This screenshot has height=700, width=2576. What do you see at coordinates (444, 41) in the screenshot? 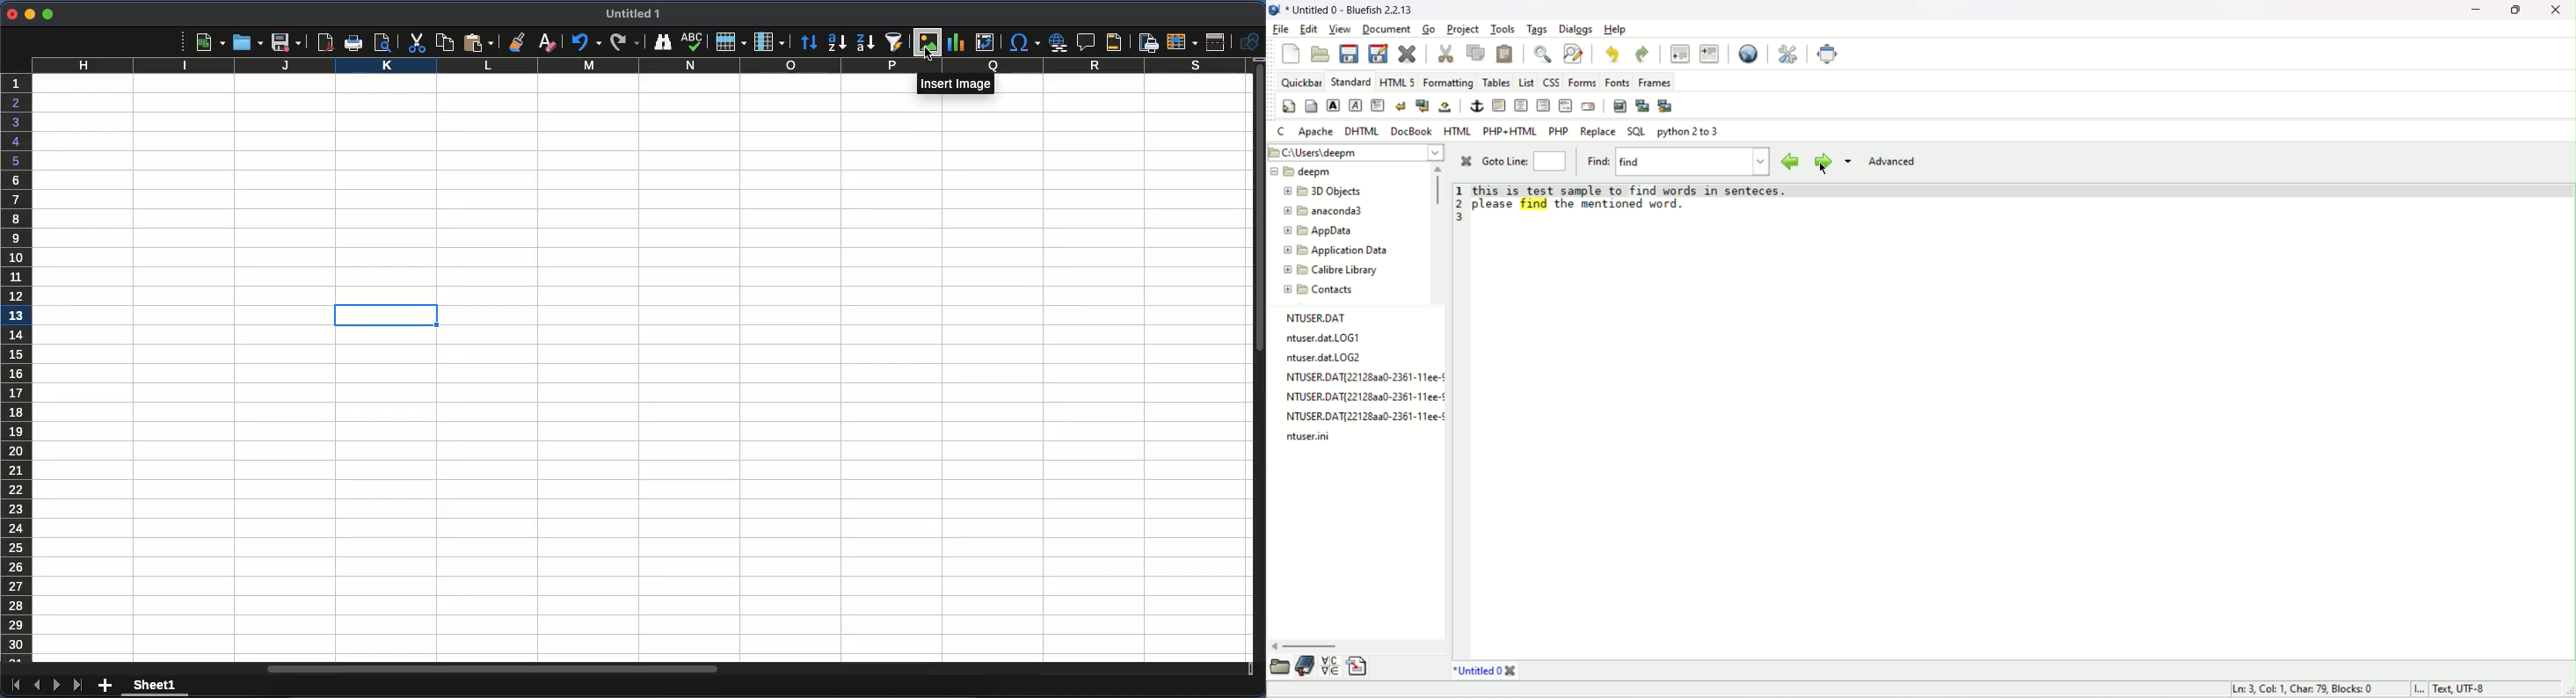
I see `paste` at bounding box center [444, 41].